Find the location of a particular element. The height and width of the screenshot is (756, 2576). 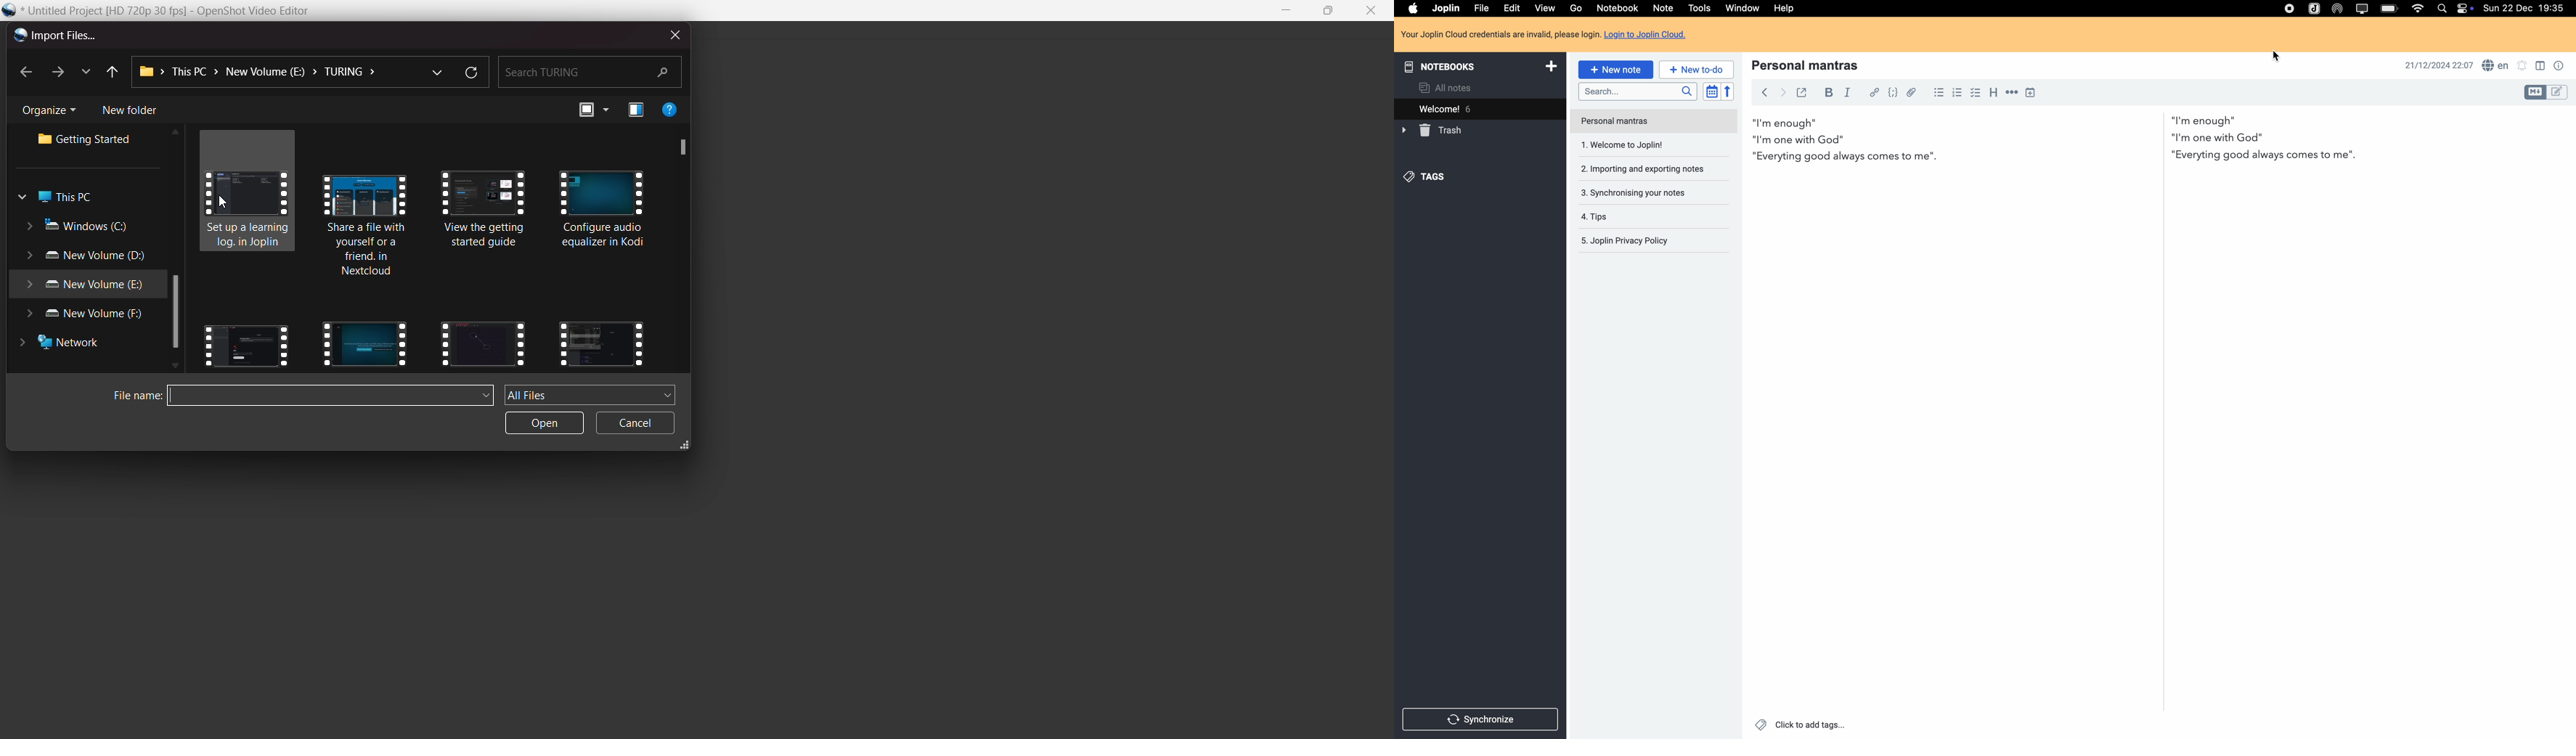

Airdrop is located at coordinates (2337, 8).